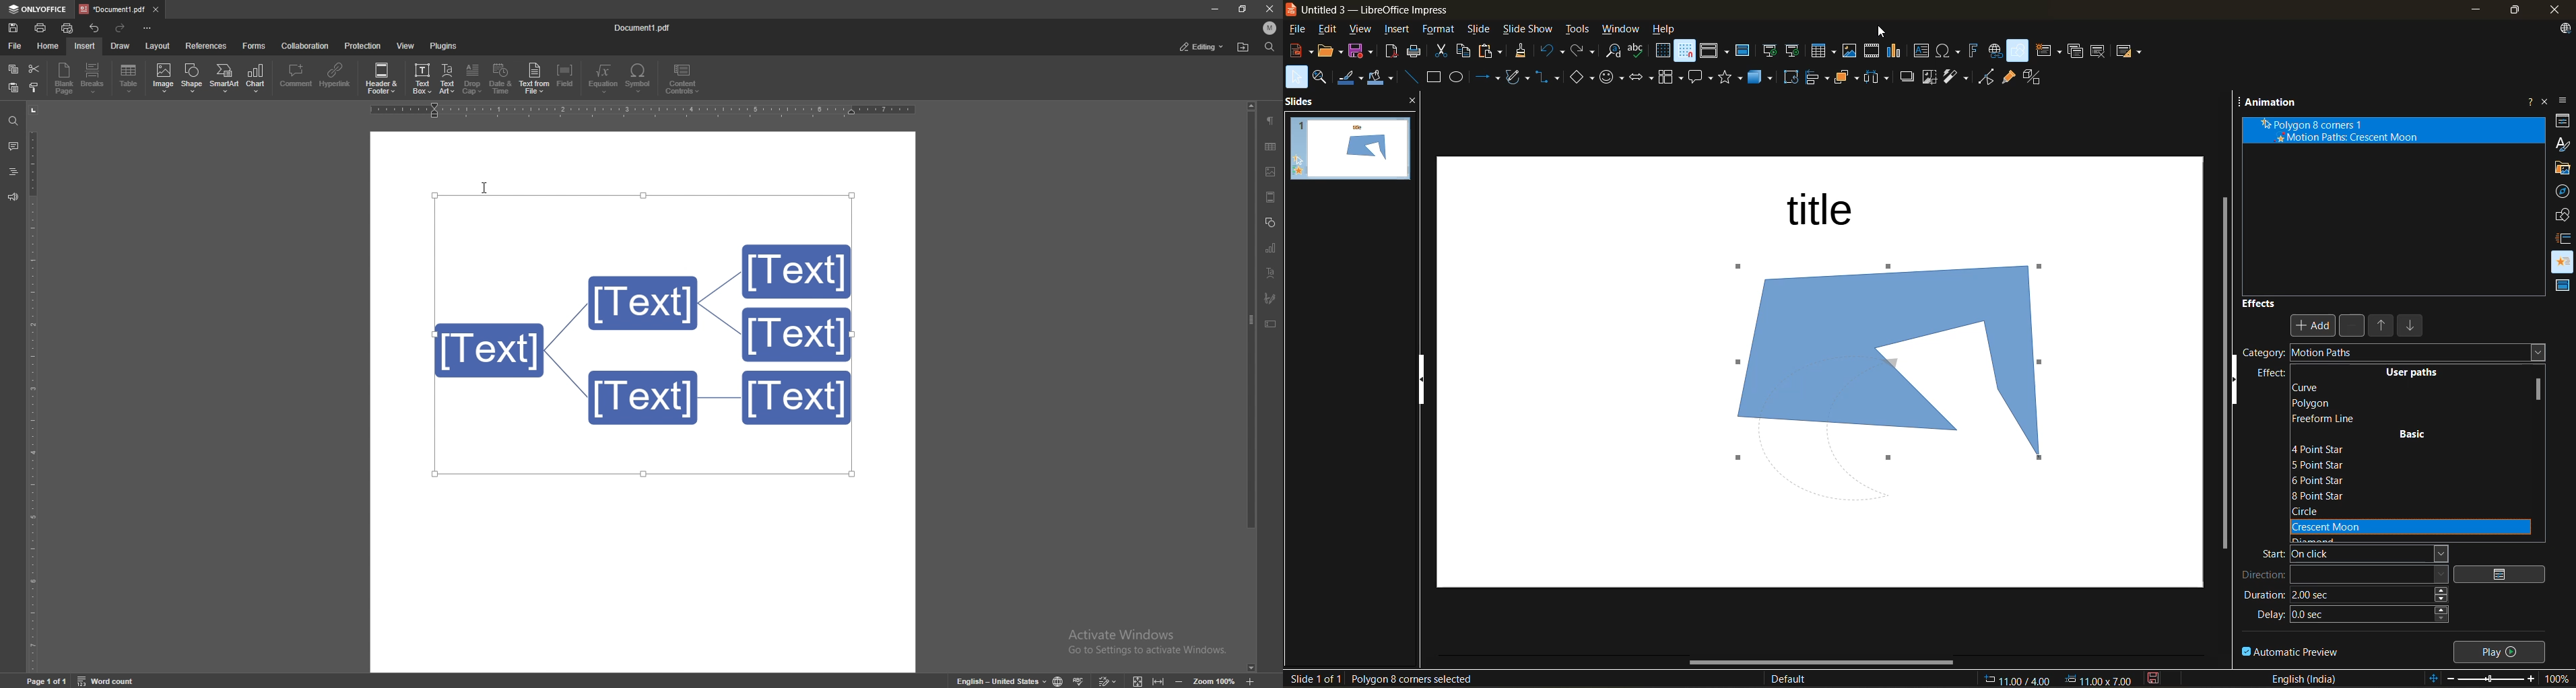 The image size is (2576, 700). Describe the element at coordinates (2325, 480) in the screenshot. I see `6 point star` at that location.